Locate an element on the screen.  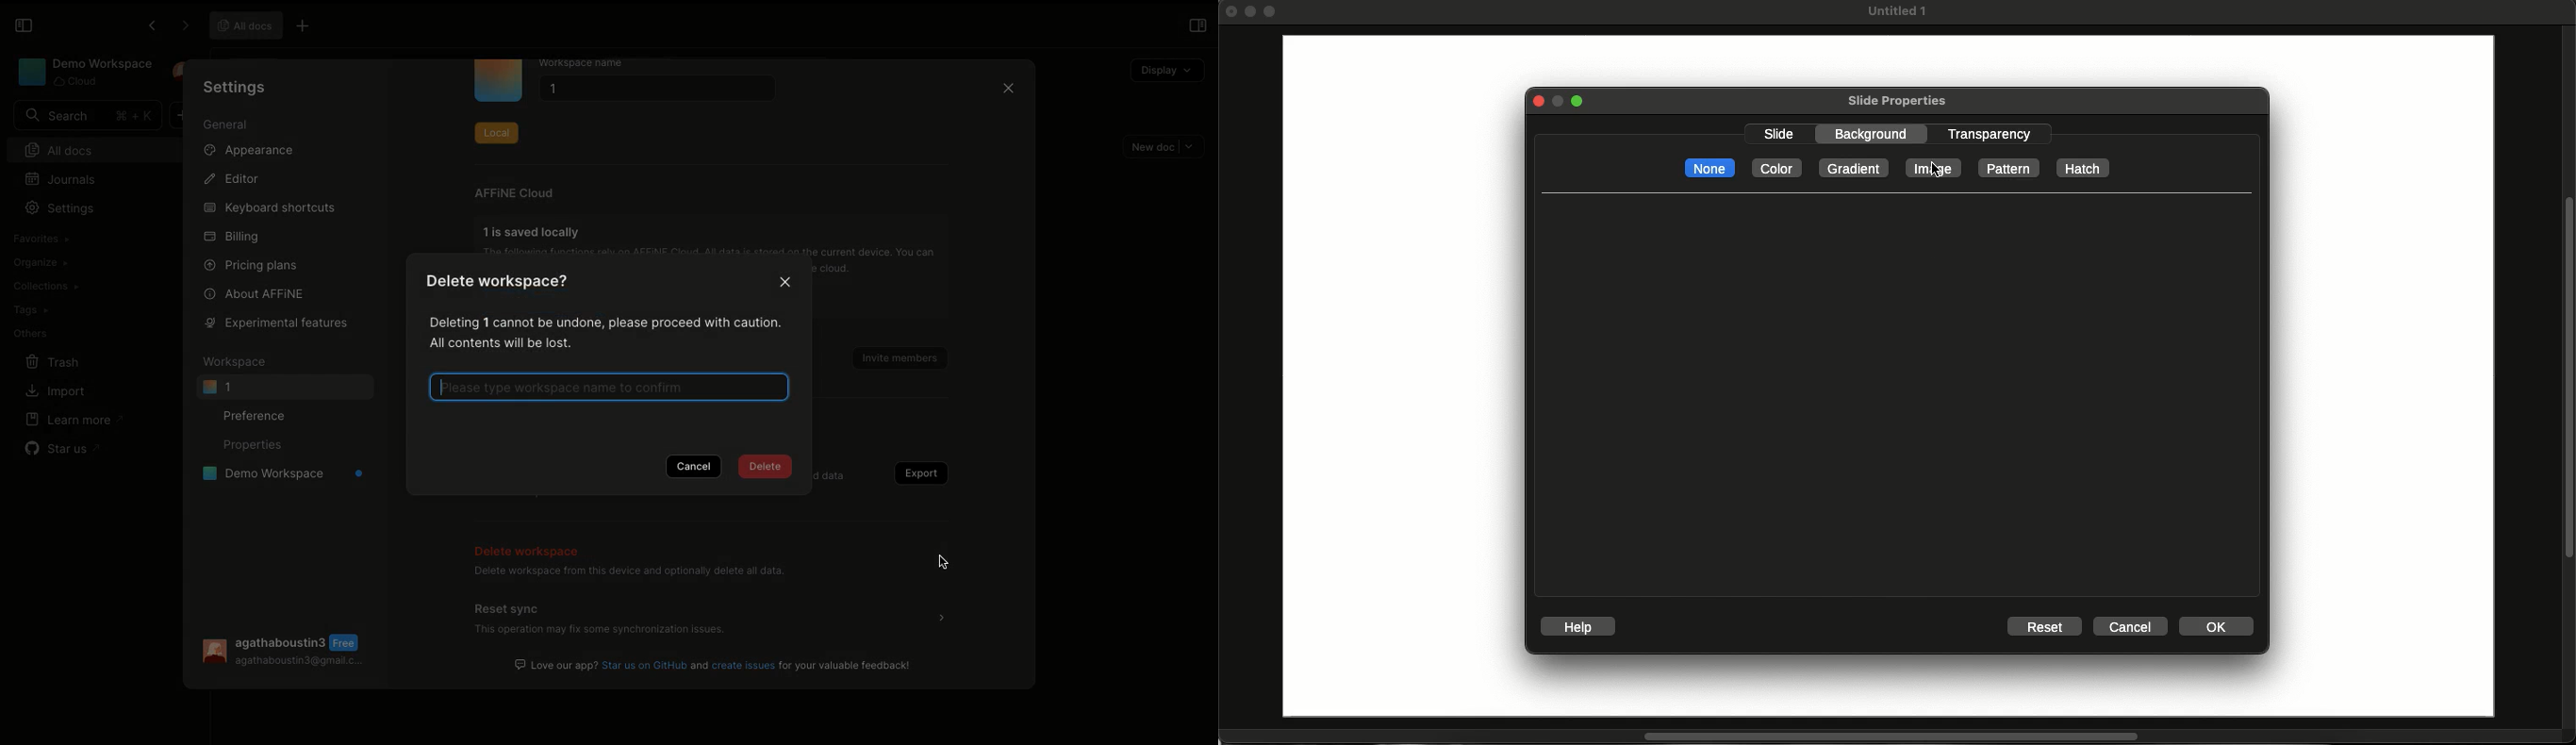
Journals is located at coordinates (62, 179).